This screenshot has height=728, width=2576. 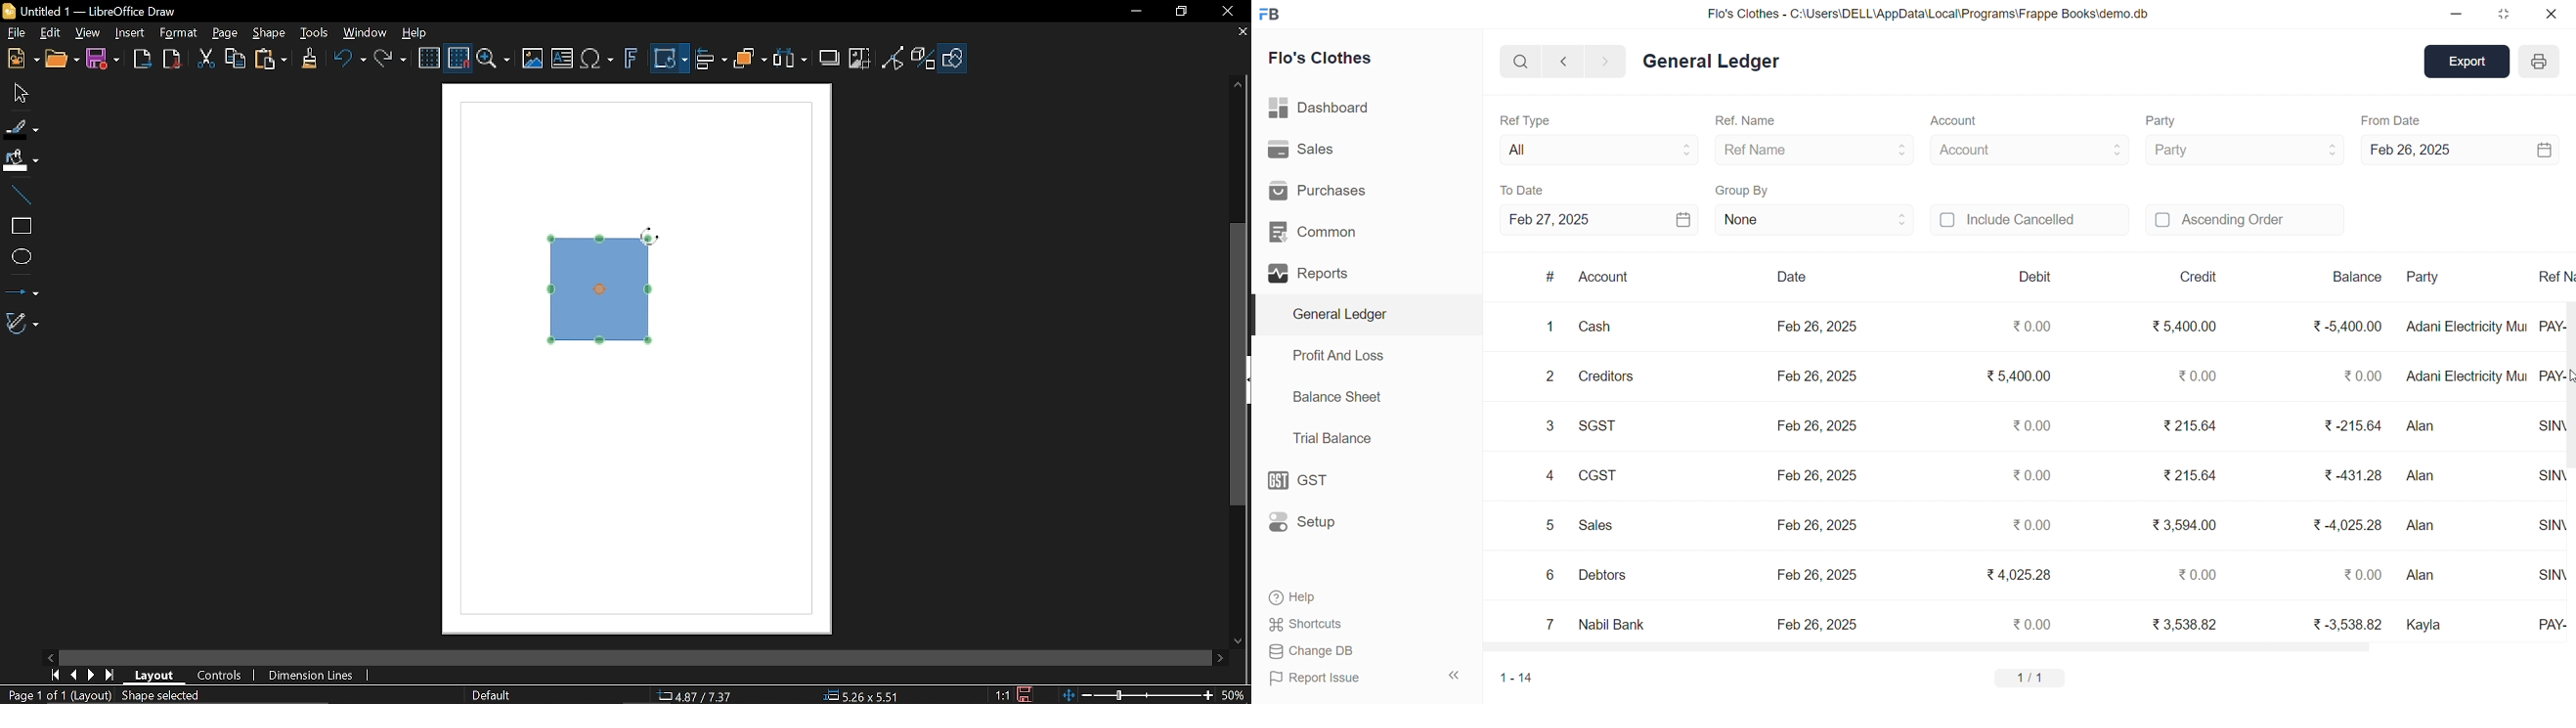 What do you see at coordinates (22, 289) in the screenshot?
I see `Lines and arrows` at bounding box center [22, 289].